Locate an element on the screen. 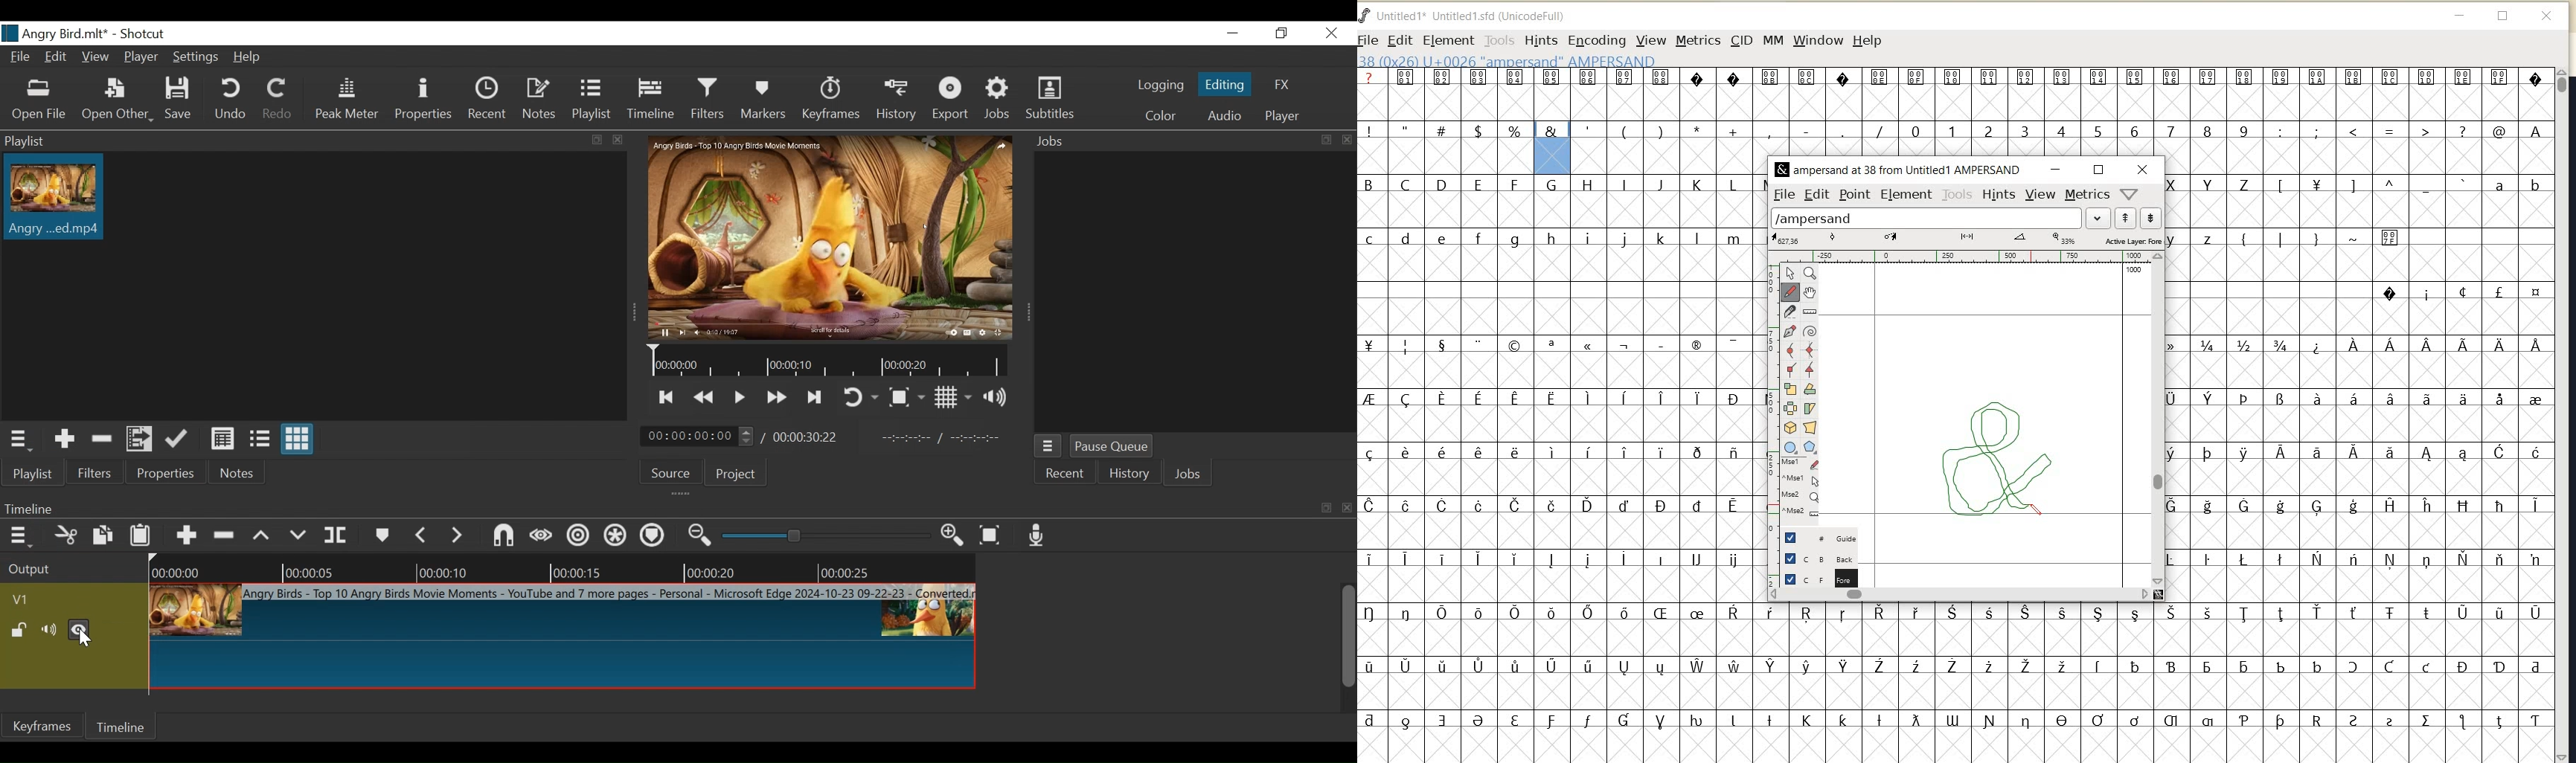 Image resolution: width=2576 pixels, height=784 pixels. EDIT is located at coordinates (1397, 39).